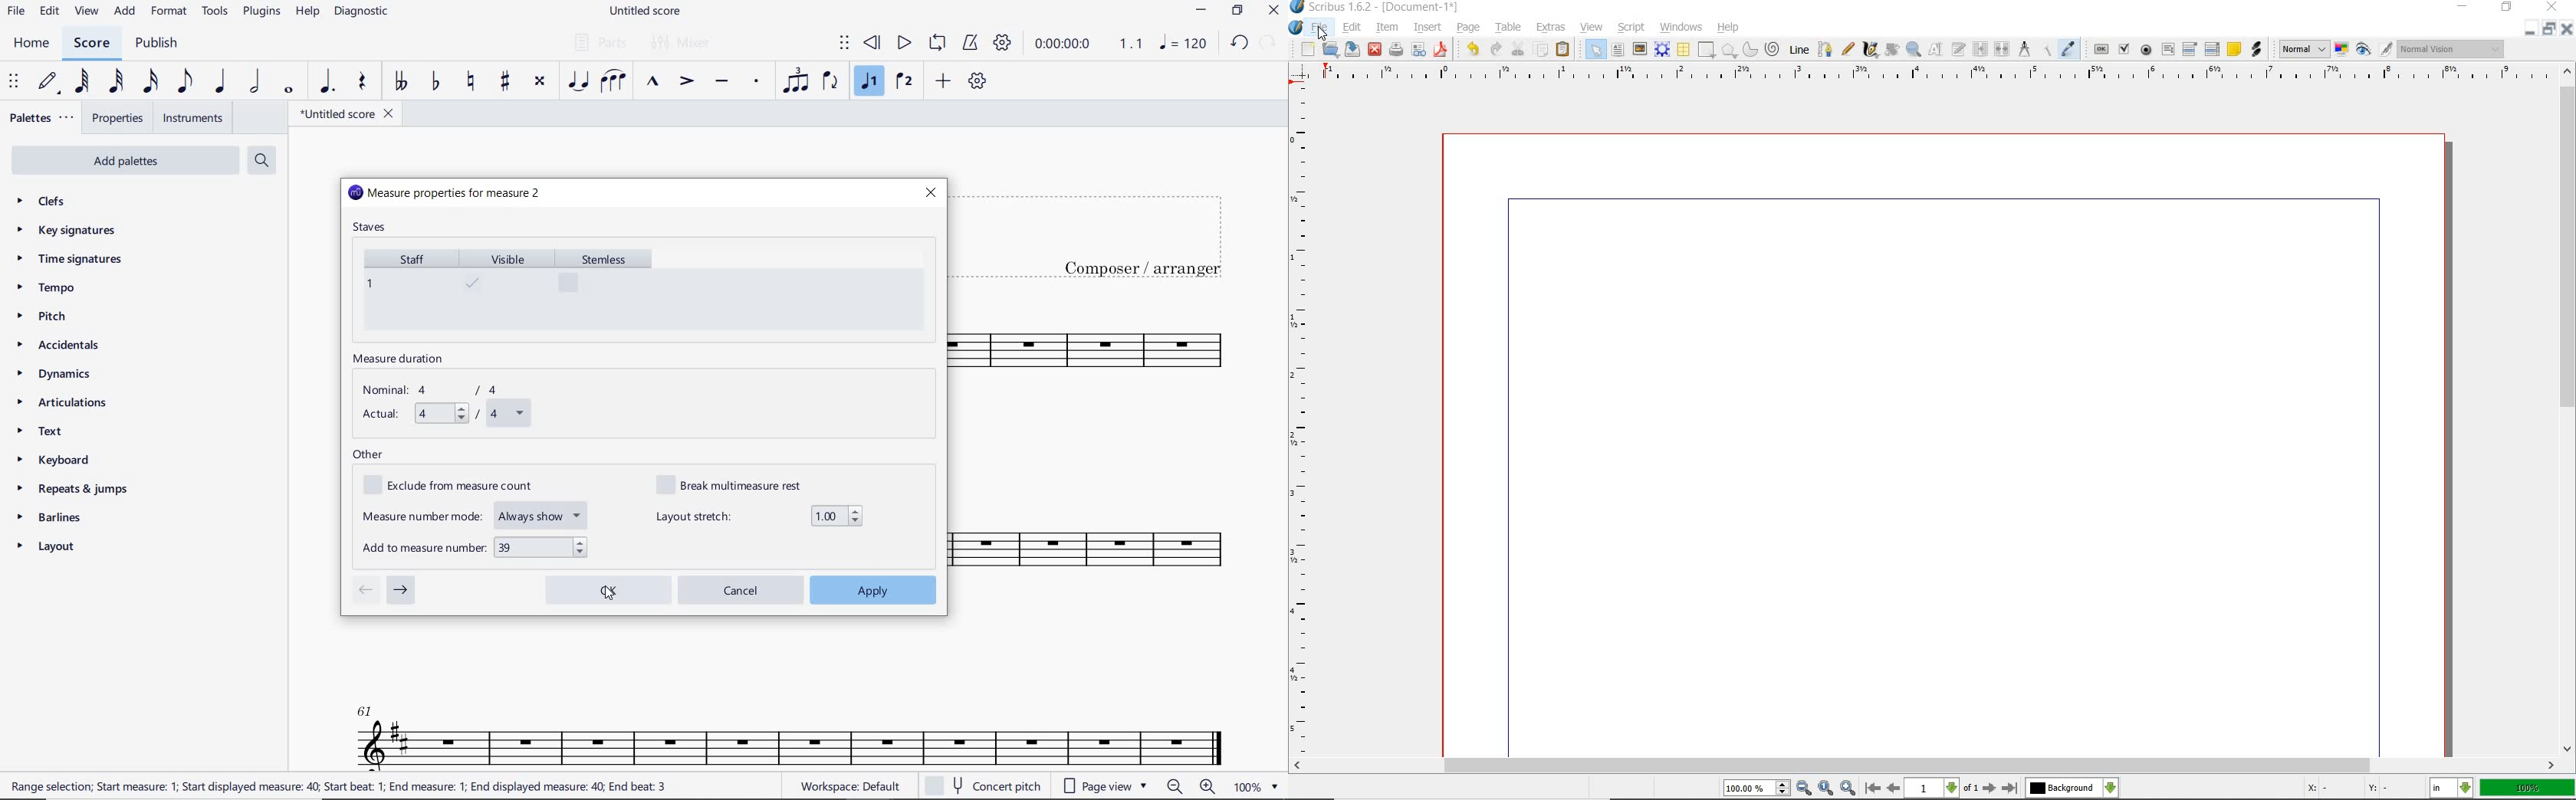 The image size is (2576, 812). Describe the element at coordinates (1937, 49) in the screenshot. I see `edit contents of frame` at that location.